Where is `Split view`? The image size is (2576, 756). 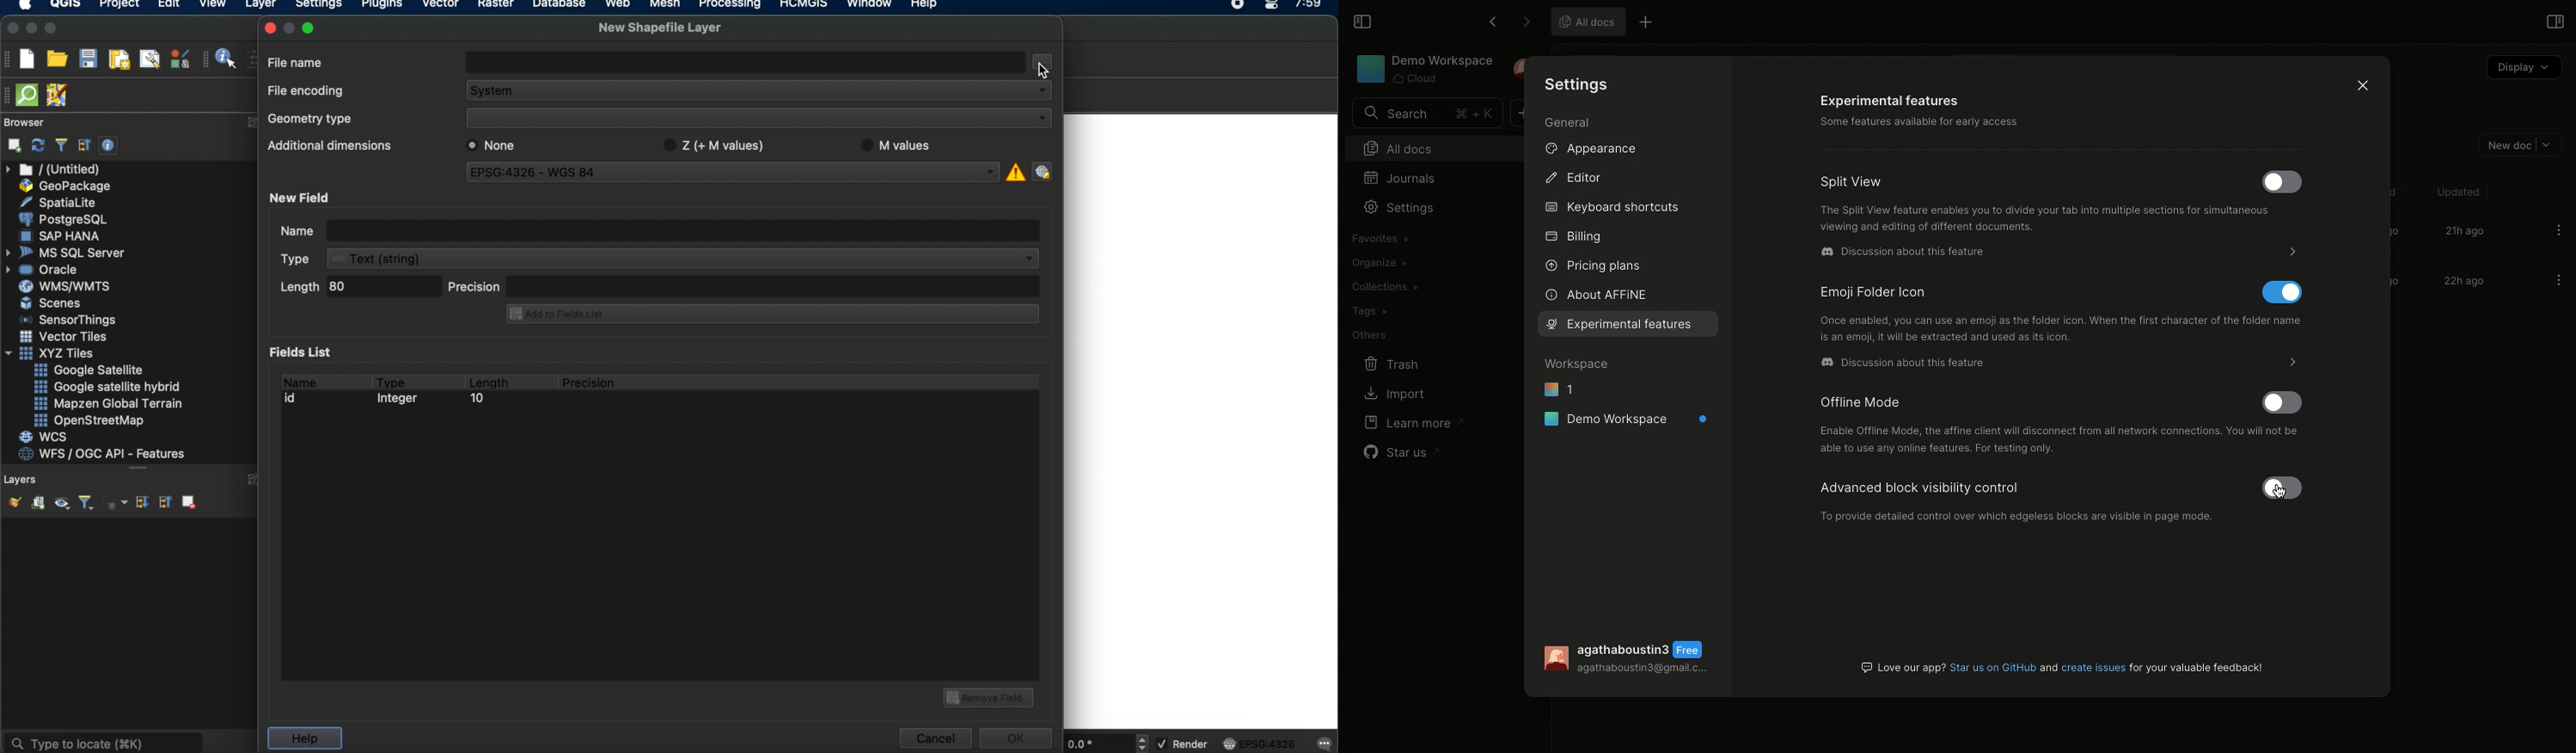 Split view is located at coordinates (2037, 203).